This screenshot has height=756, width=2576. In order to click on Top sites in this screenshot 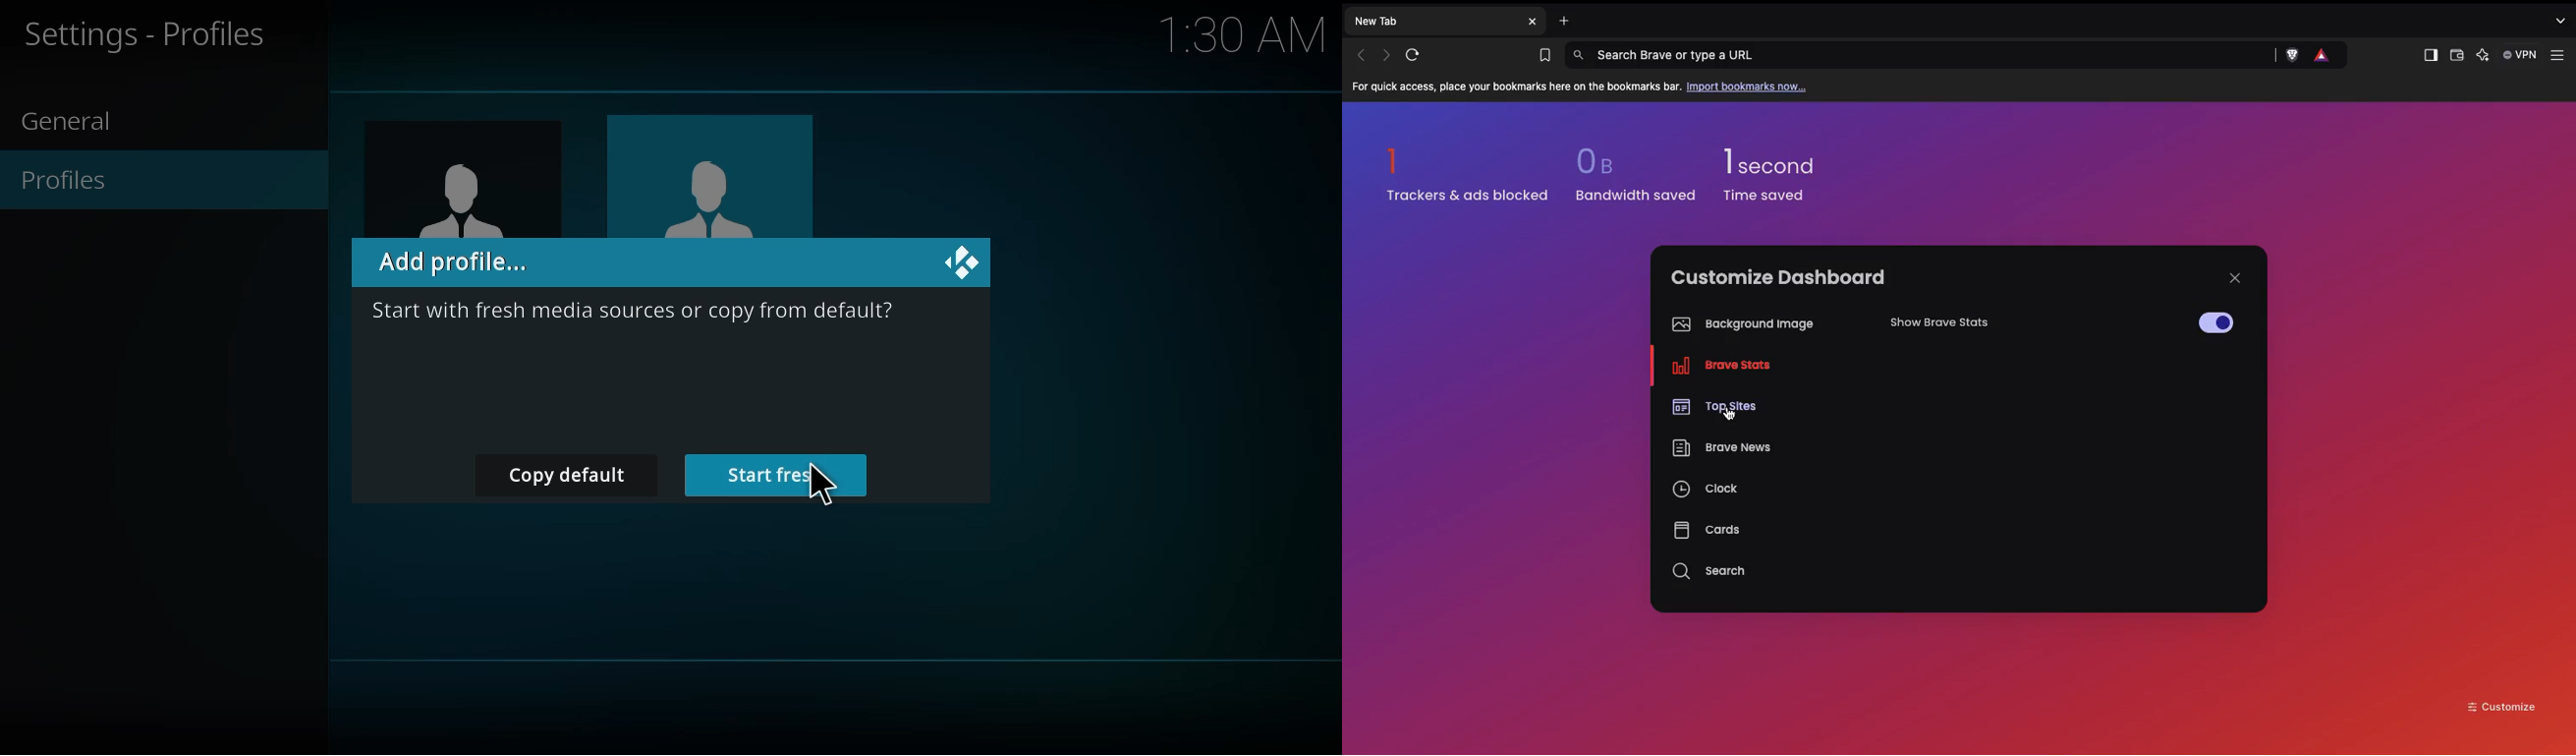, I will do `click(1712, 404)`.